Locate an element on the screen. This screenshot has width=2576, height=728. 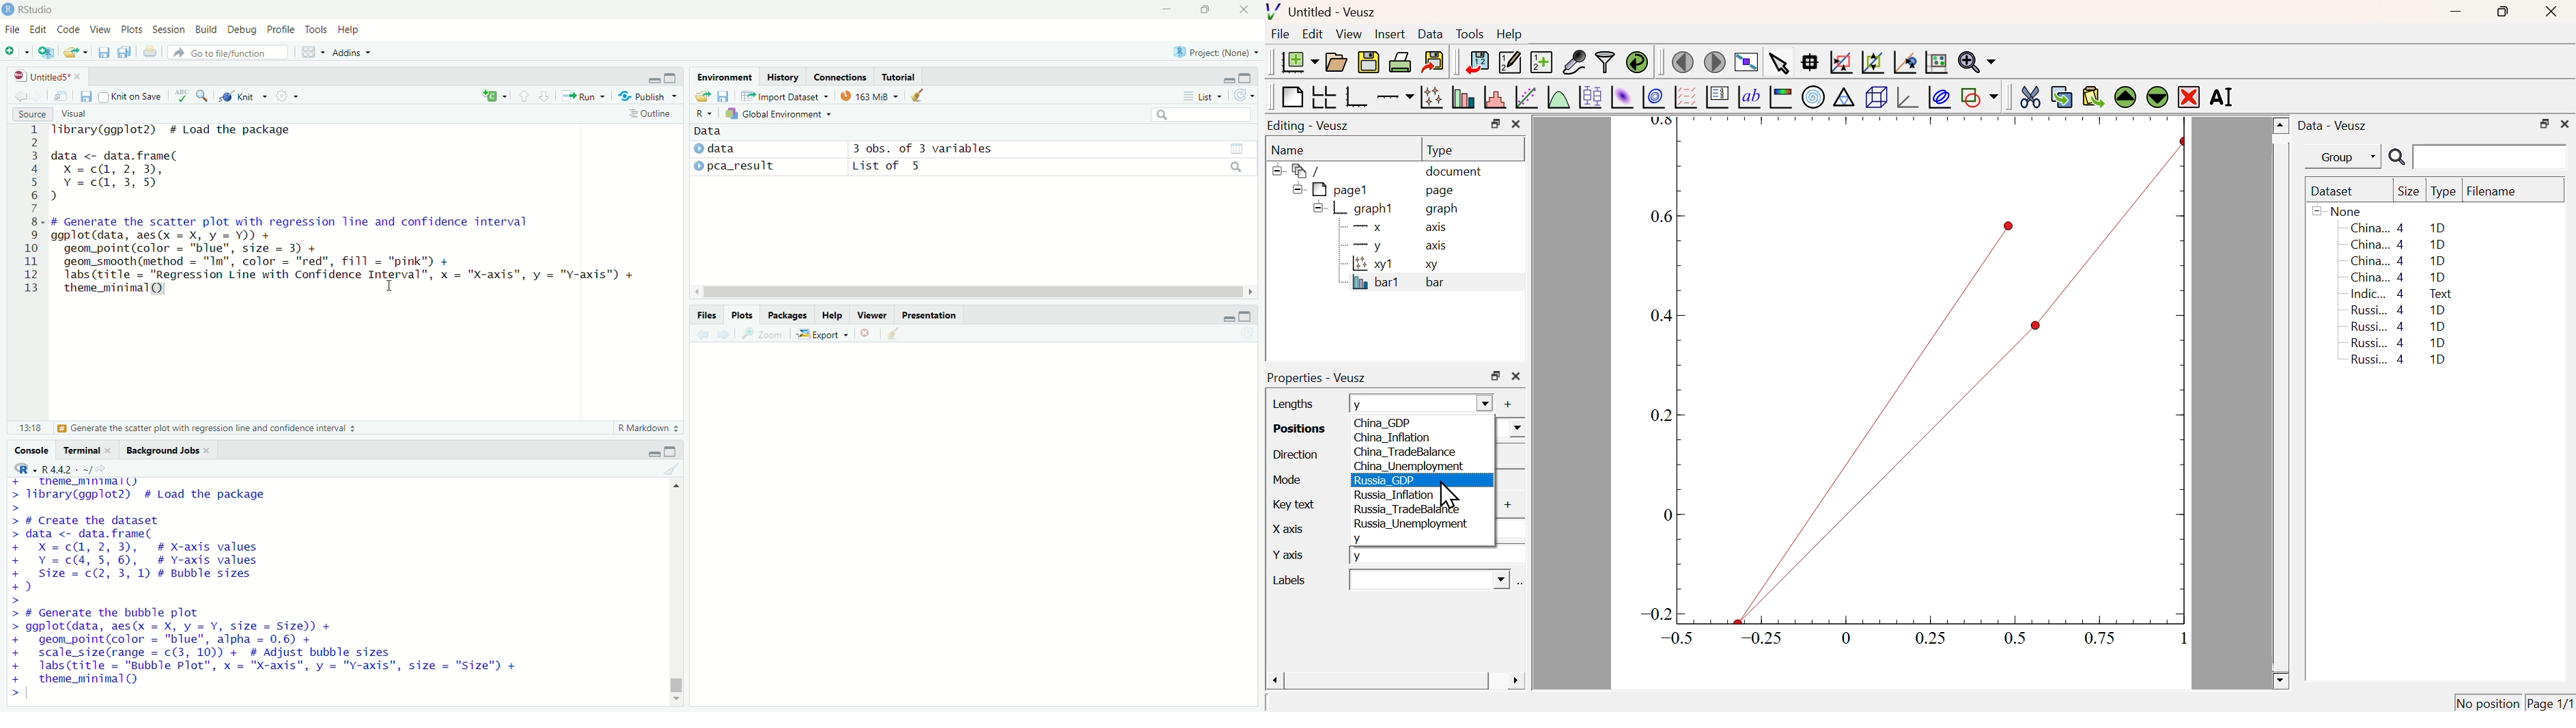
China_Inflation is located at coordinates (1392, 439).